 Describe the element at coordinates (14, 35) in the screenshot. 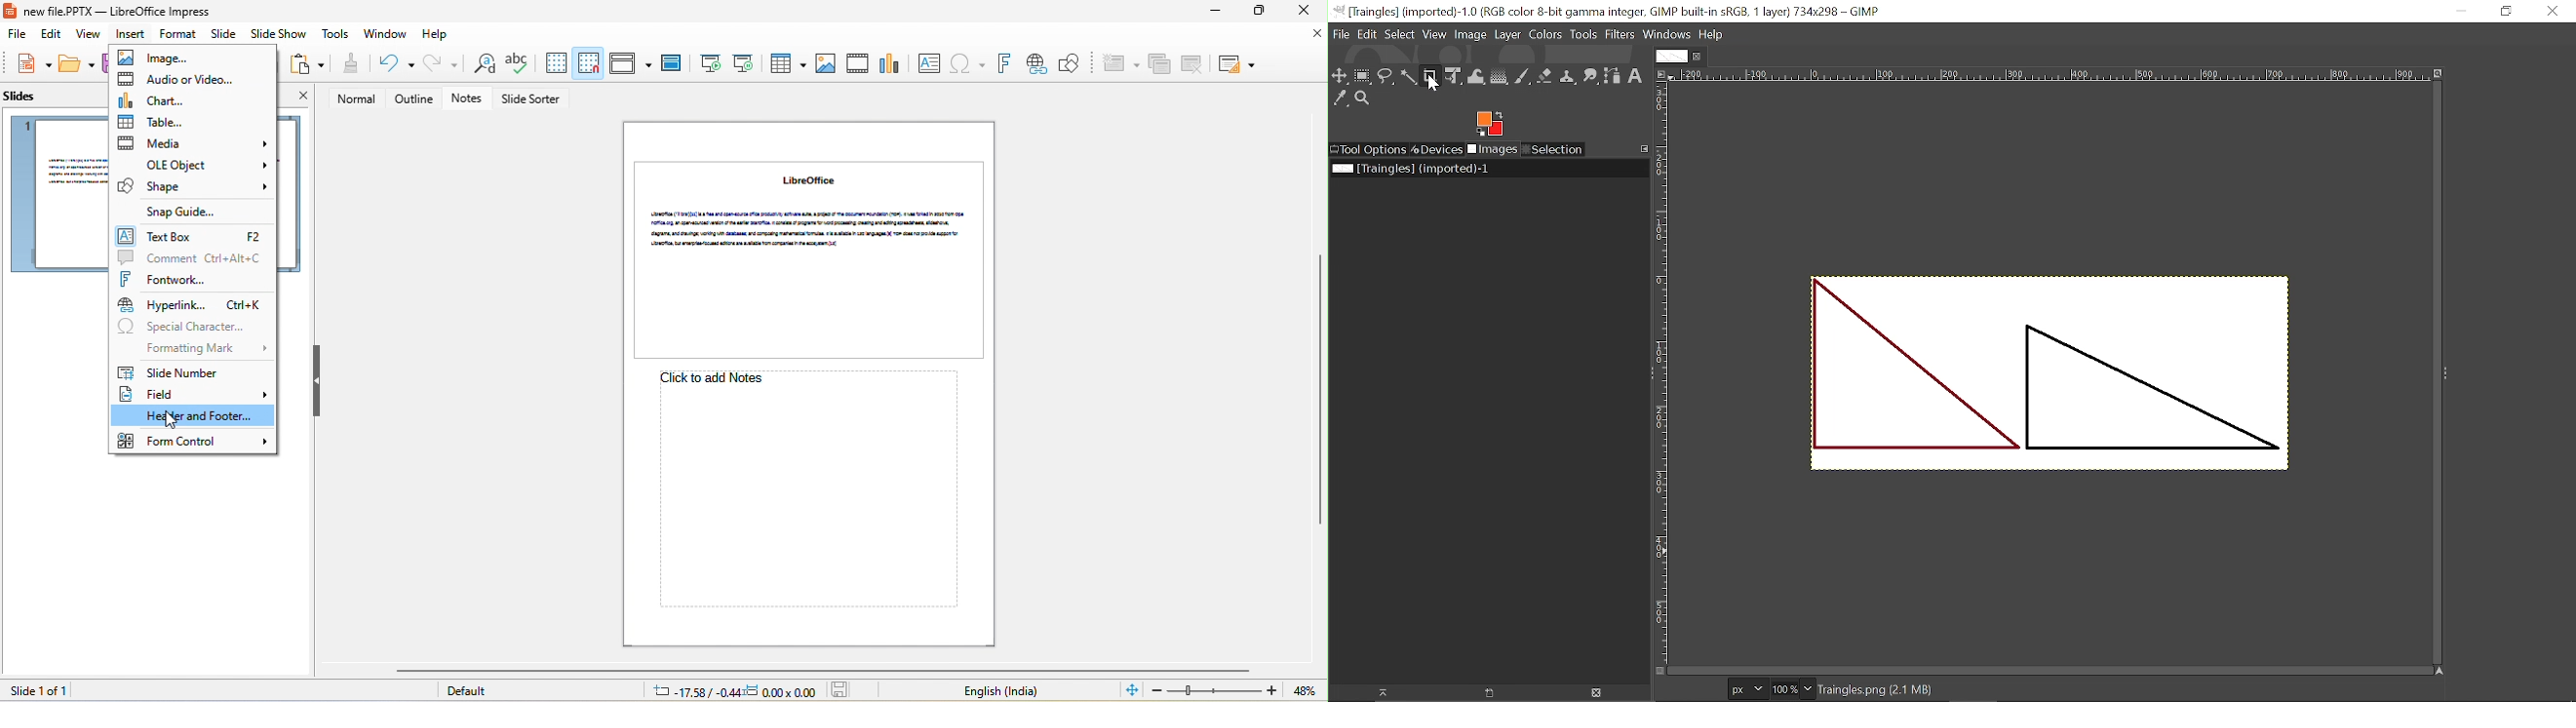

I see `file` at that location.